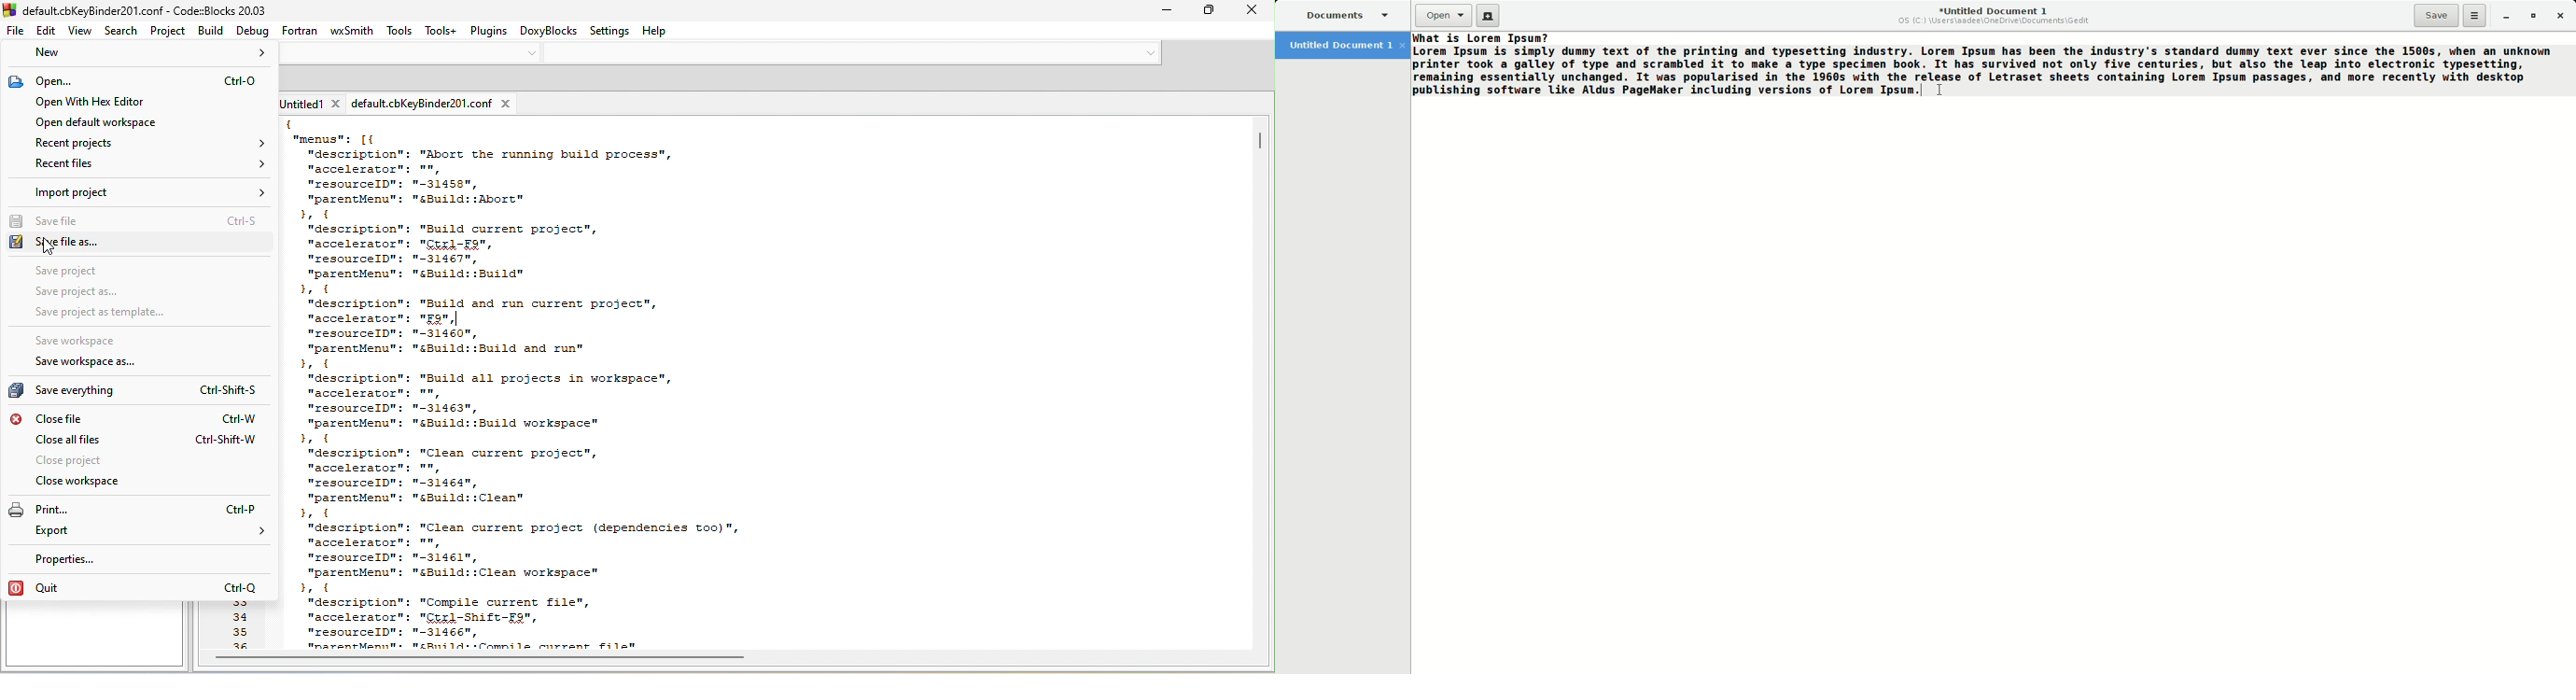 The height and width of the screenshot is (700, 2576). What do you see at coordinates (143, 437) in the screenshot?
I see `close all file` at bounding box center [143, 437].